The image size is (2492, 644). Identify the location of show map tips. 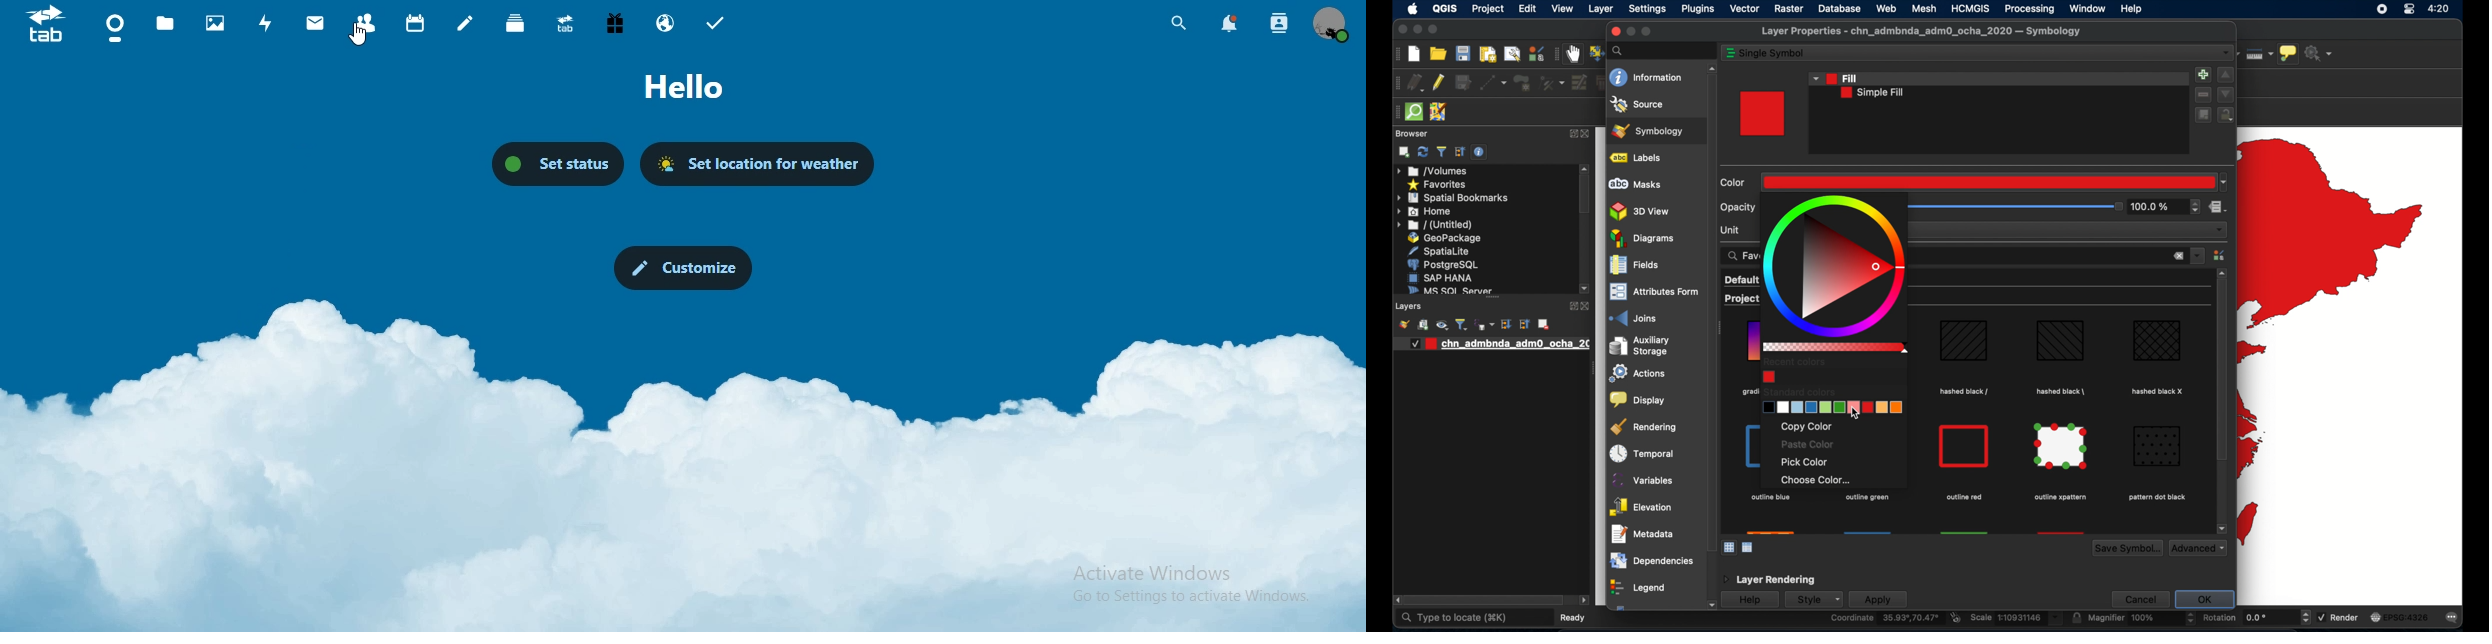
(2289, 54).